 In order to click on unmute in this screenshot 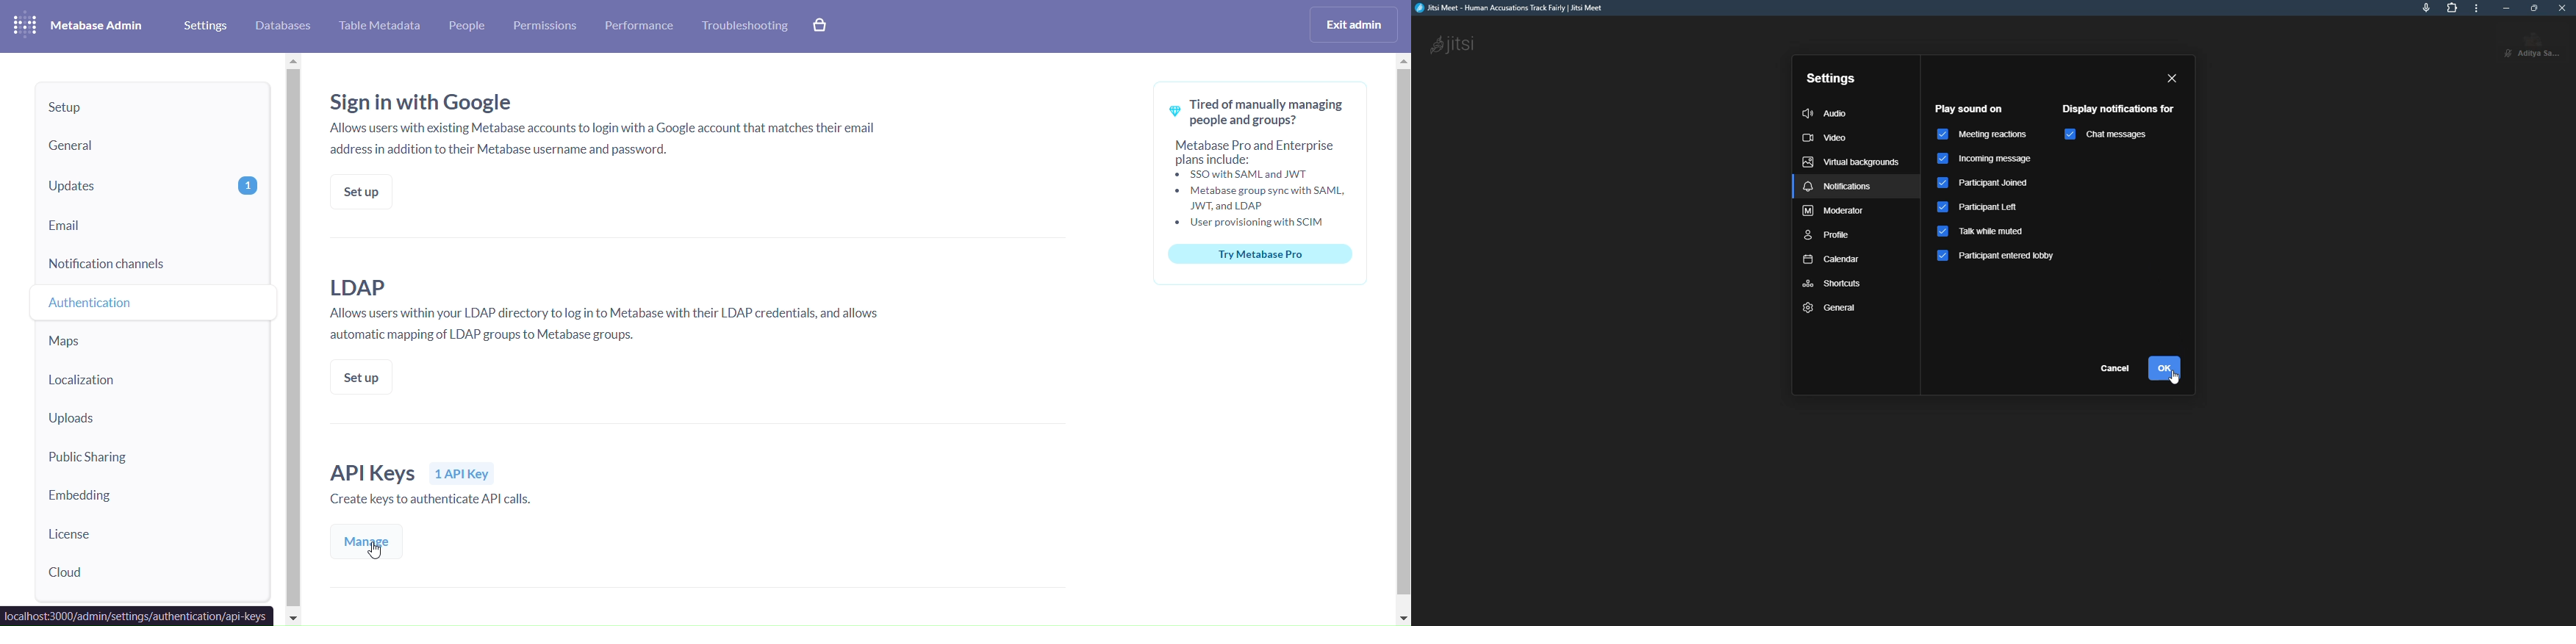, I will do `click(2504, 53)`.